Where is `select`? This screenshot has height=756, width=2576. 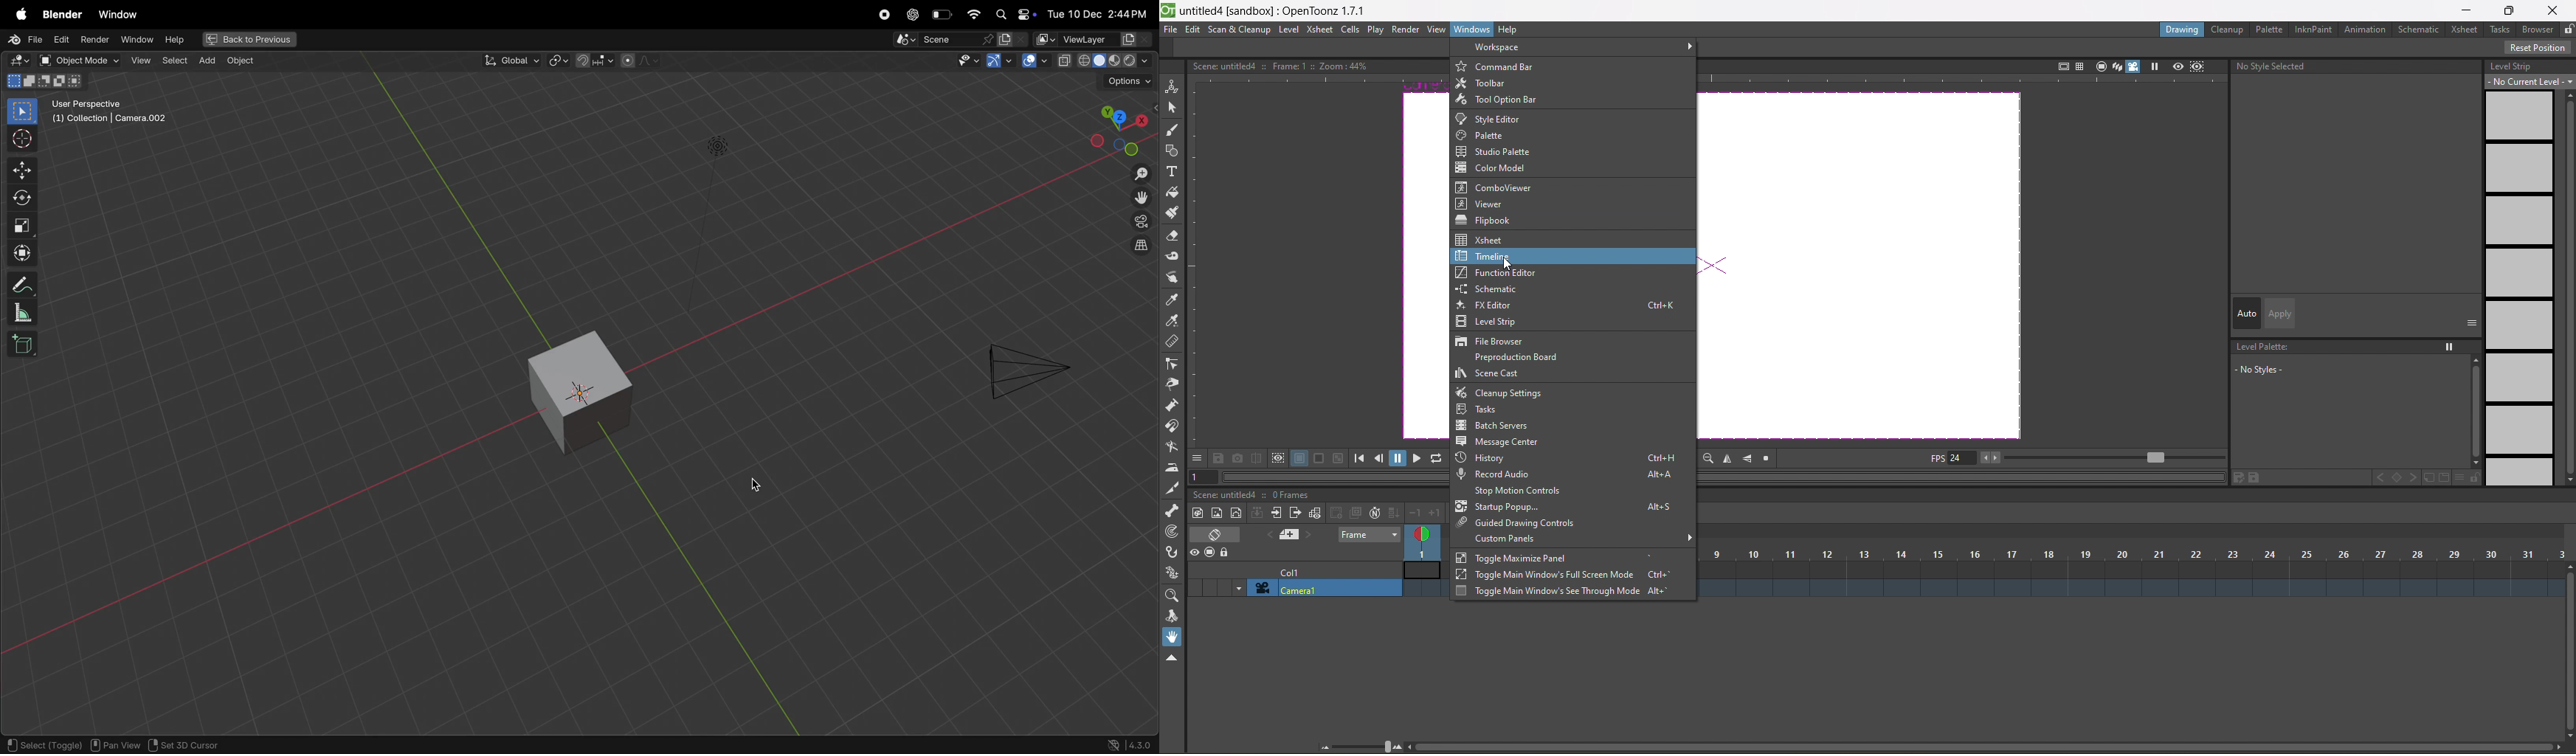 select is located at coordinates (21, 111).